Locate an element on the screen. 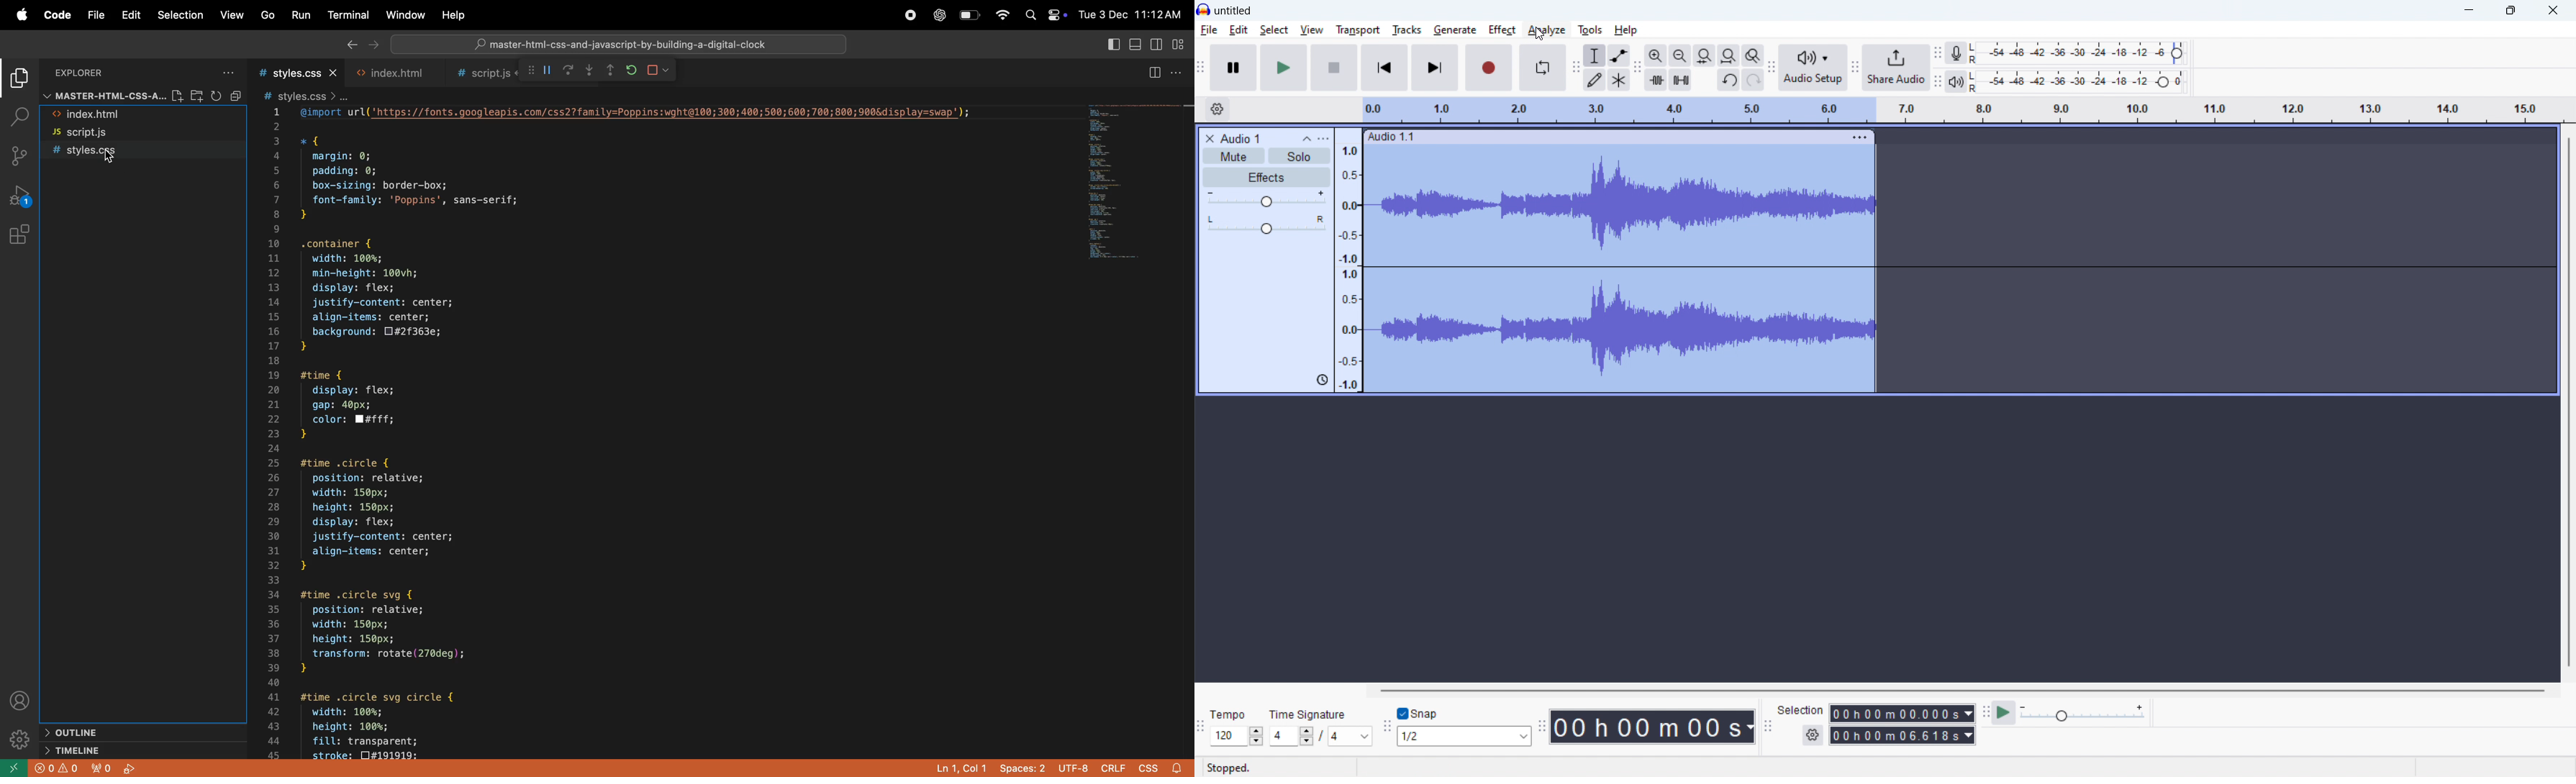 The image size is (2576, 784). trim audio outside selection is located at coordinates (1656, 79).